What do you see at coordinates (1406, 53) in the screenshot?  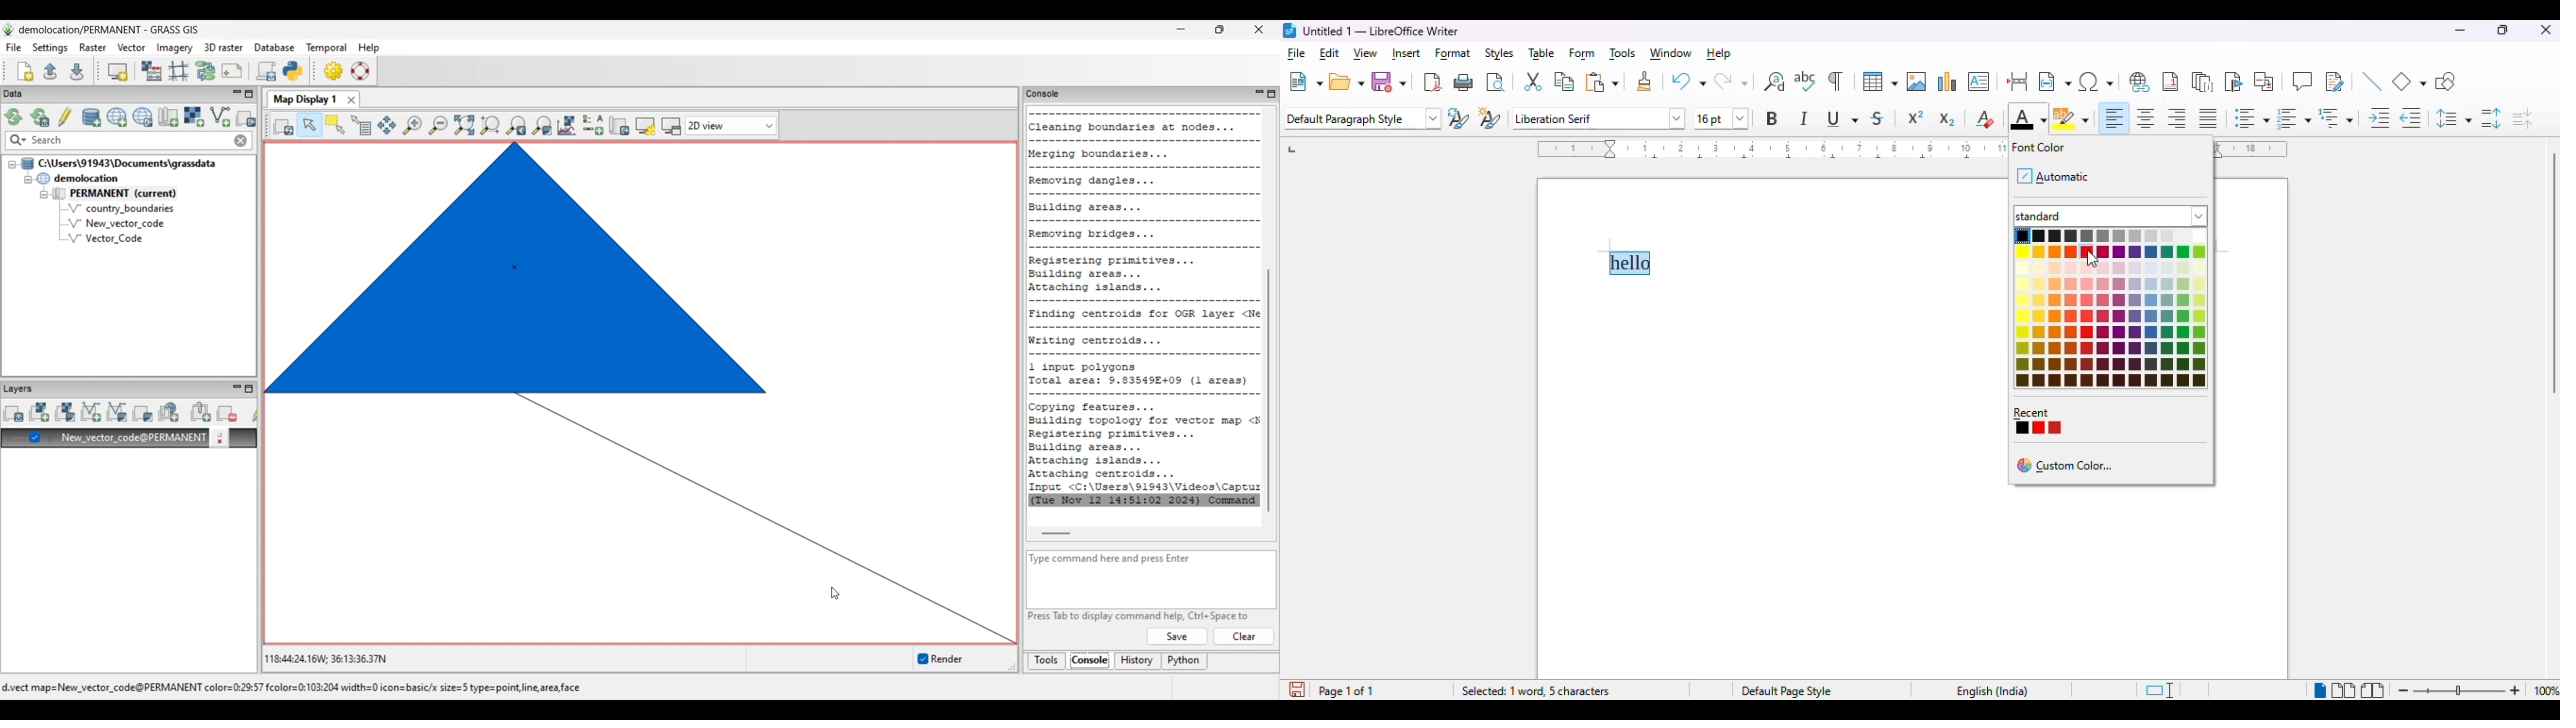 I see `insert` at bounding box center [1406, 53].